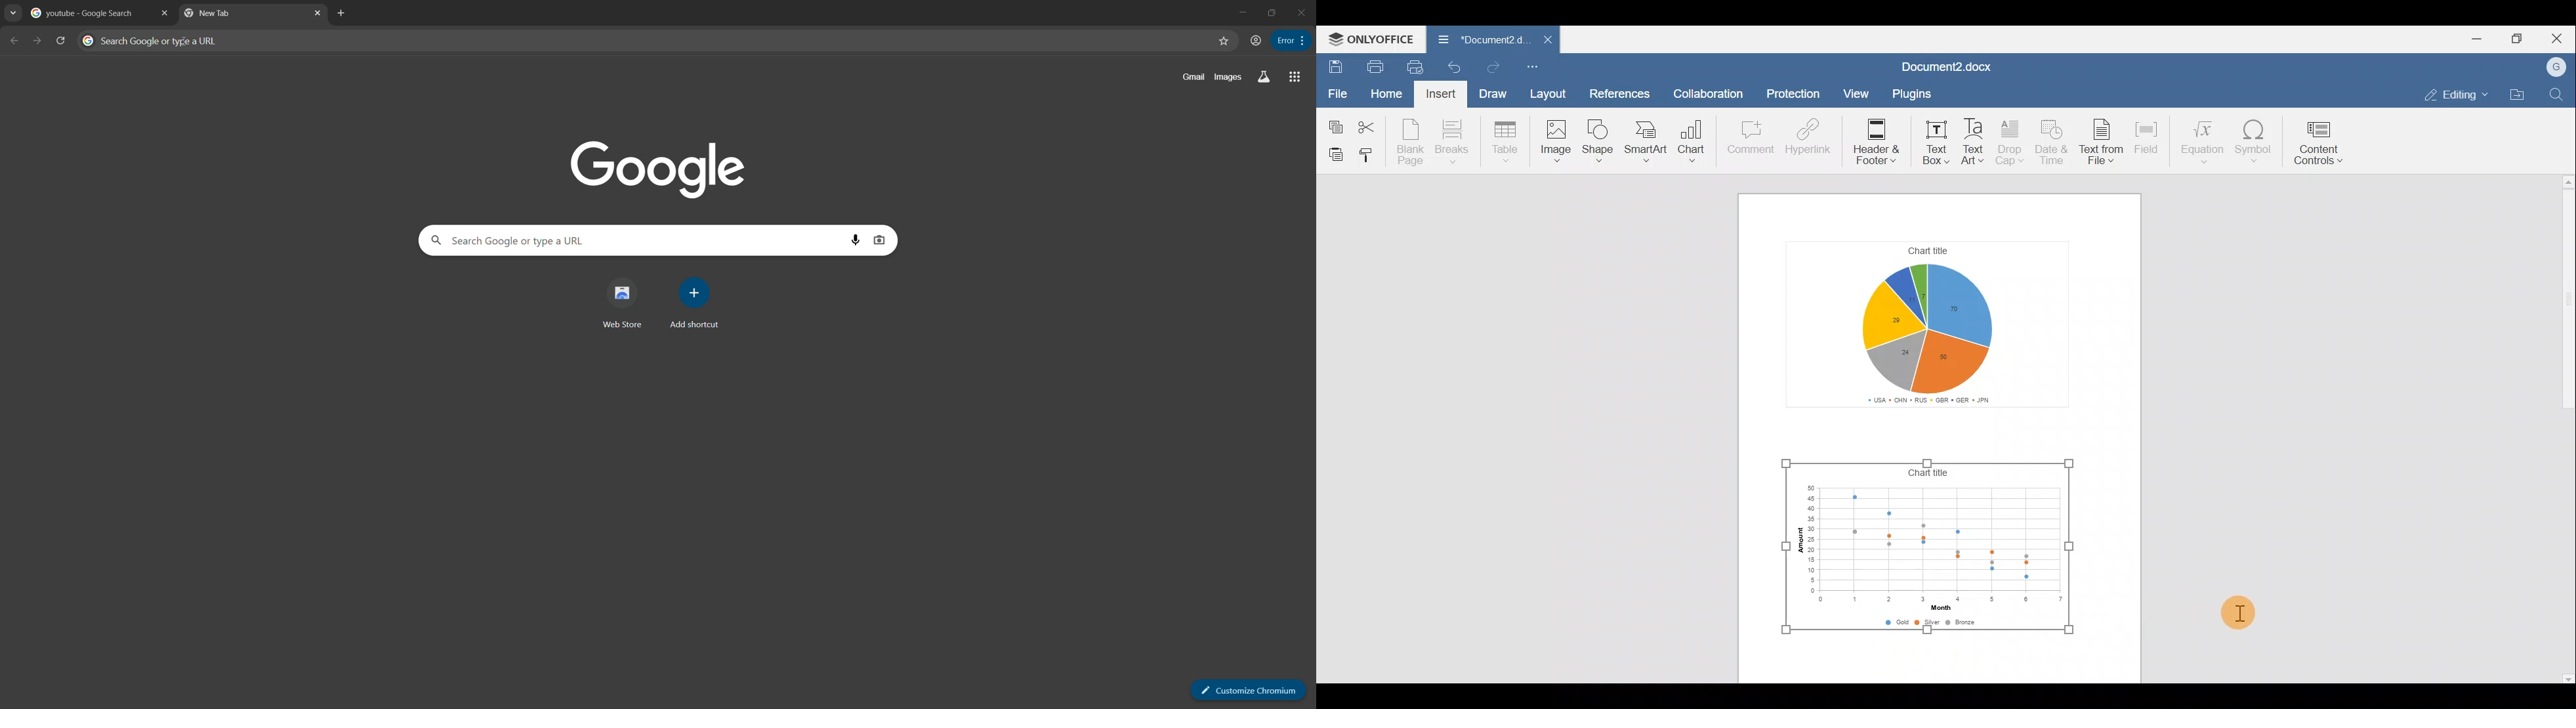 The height and width of the screenshot is (728, 2576). I want to click on minimize, so click(1241, 12).